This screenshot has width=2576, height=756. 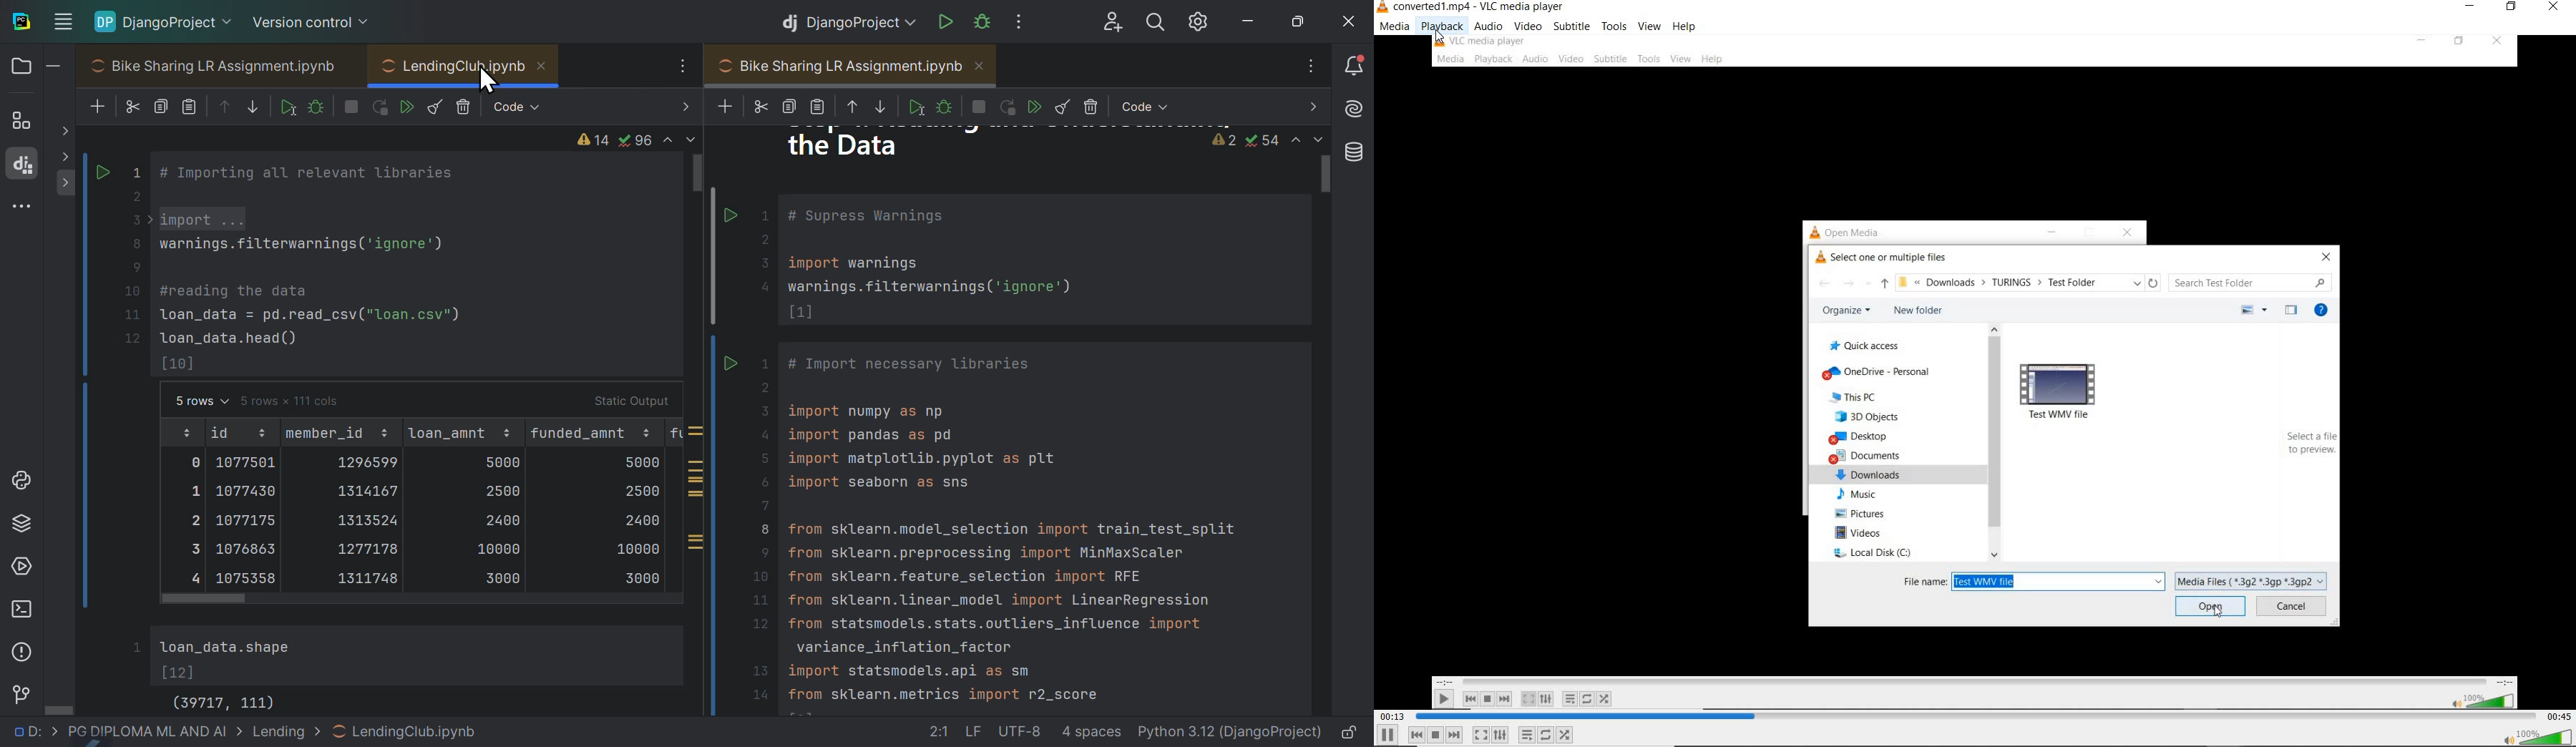 What do you see at coordinates (1299, 20) in the screenshot?
I see `At maximise` at bounding box center [1299, 20].